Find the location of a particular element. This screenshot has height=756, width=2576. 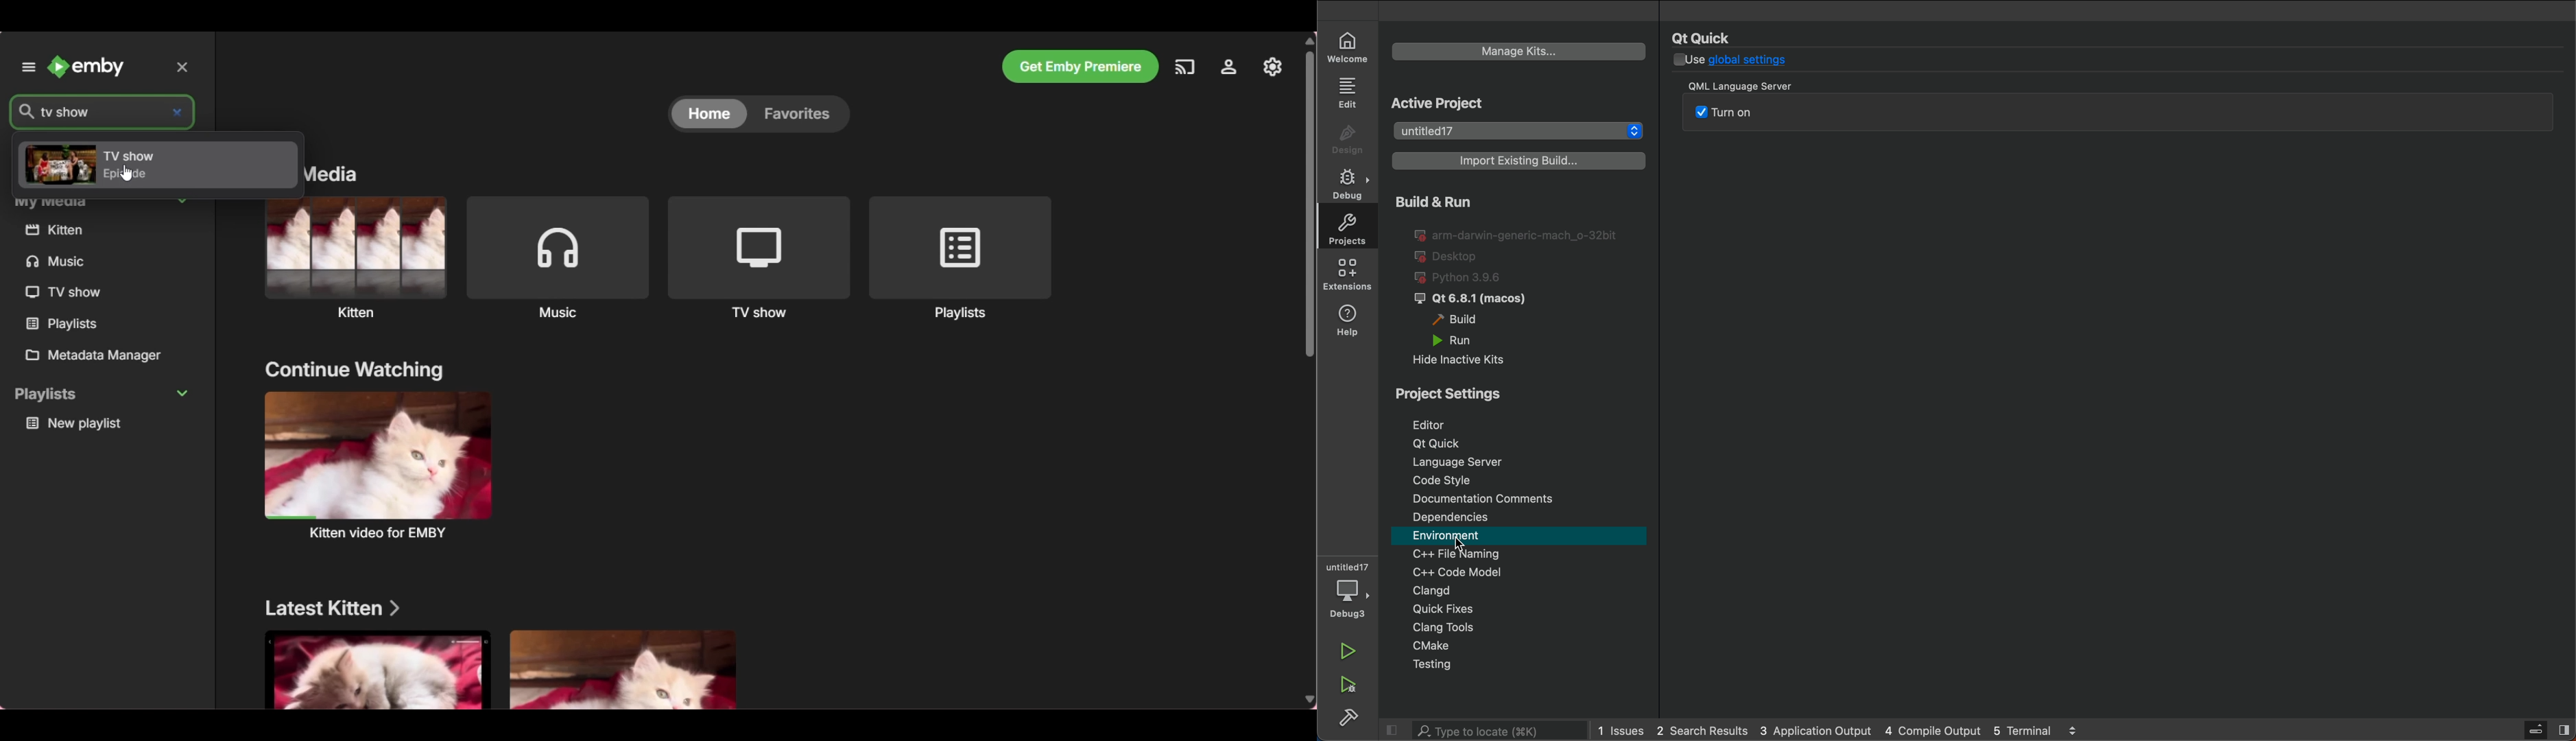

Playlists is located at coordinates (959, 257).